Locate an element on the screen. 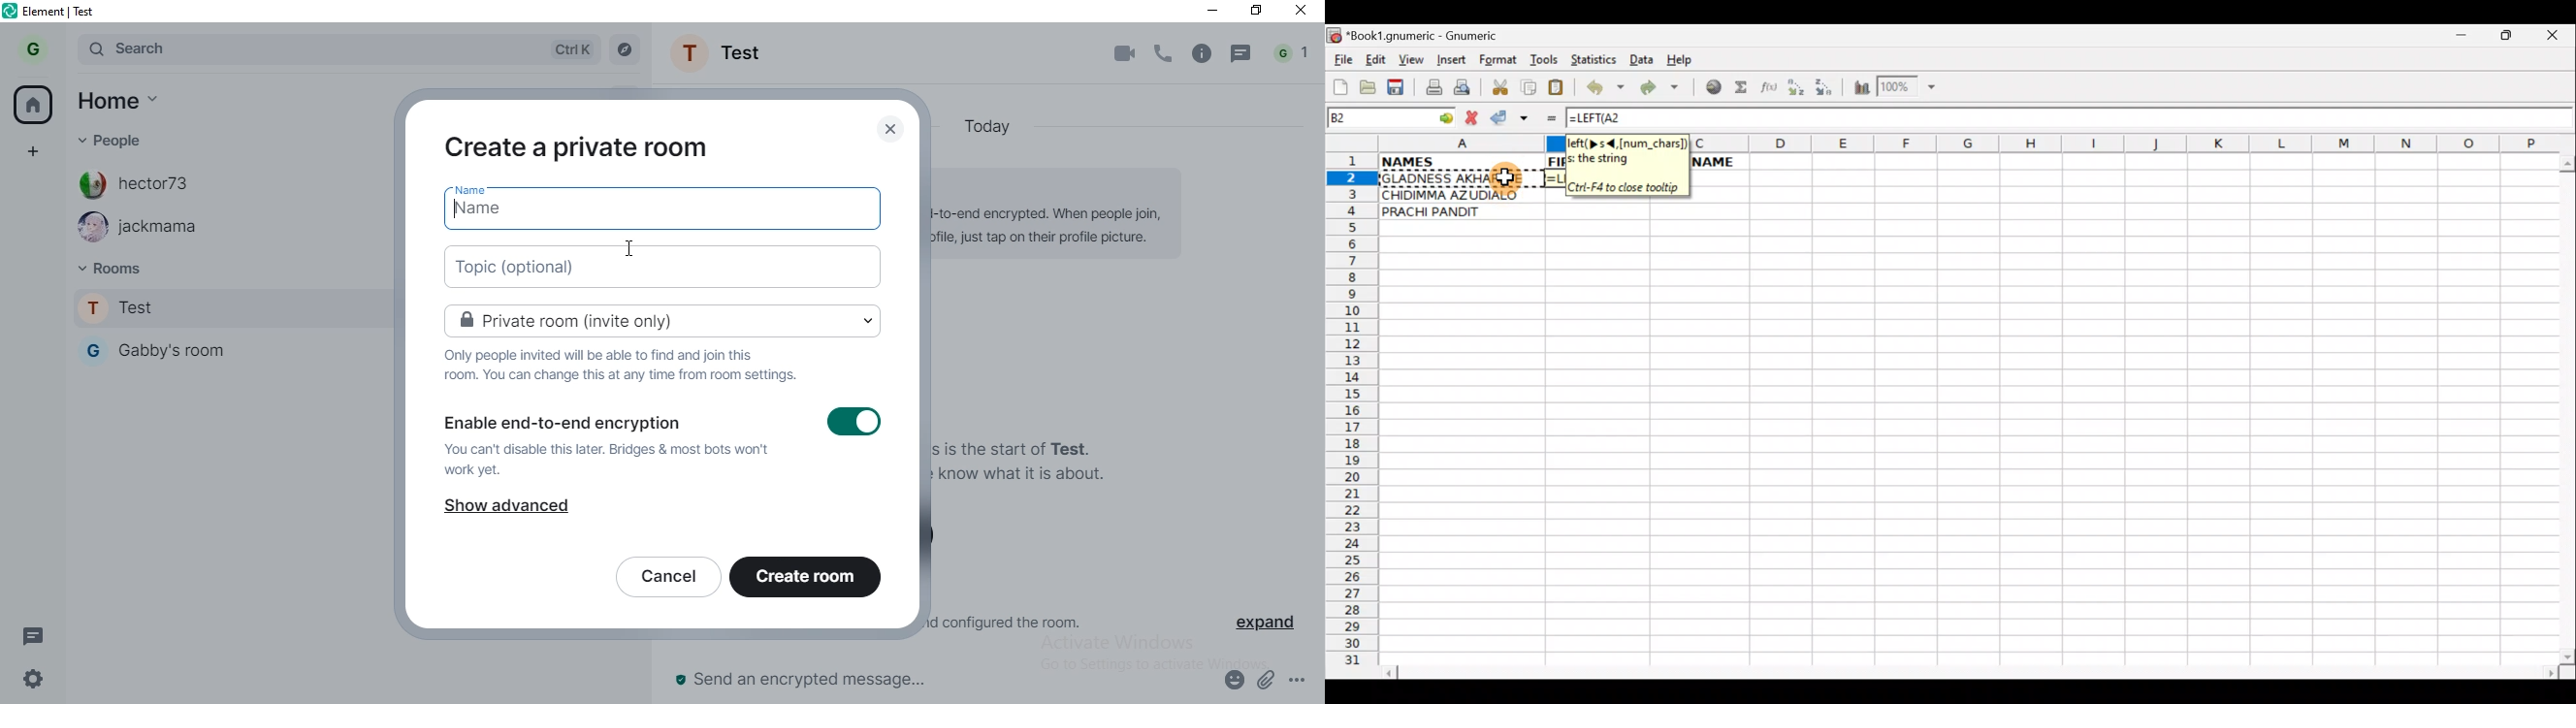  Cells is located at coordinates (1970, 454).